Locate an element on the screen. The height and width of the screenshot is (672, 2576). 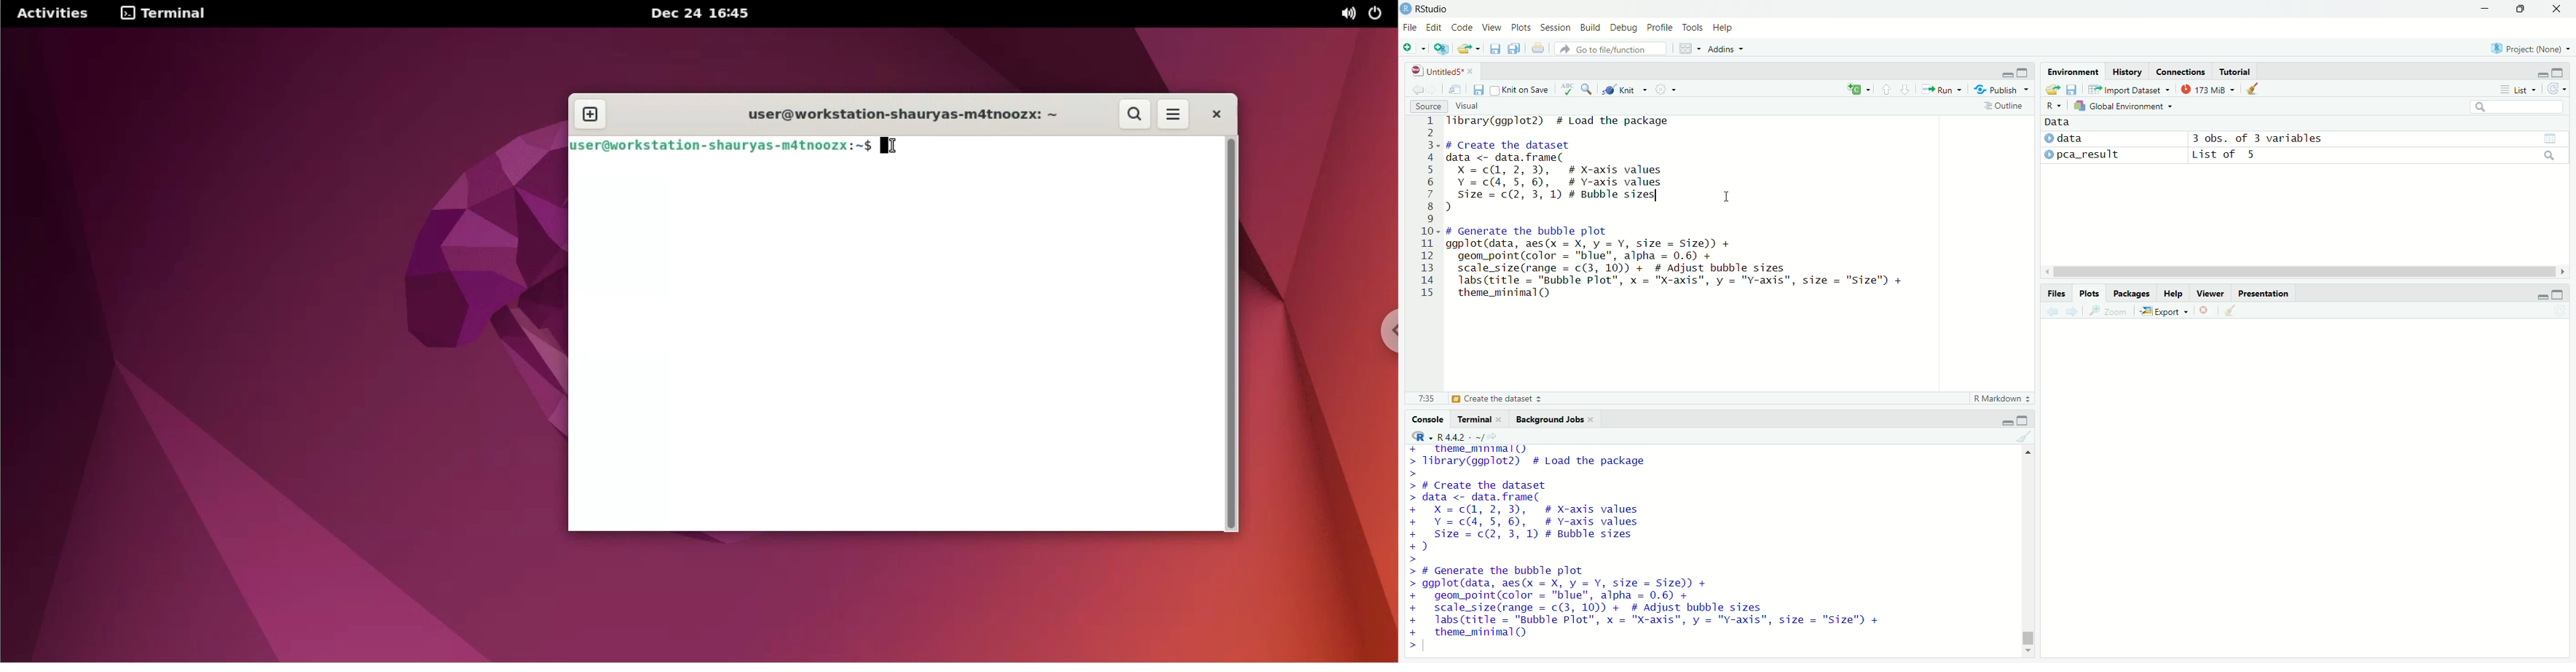
search is located at coordinates (2519, 107).